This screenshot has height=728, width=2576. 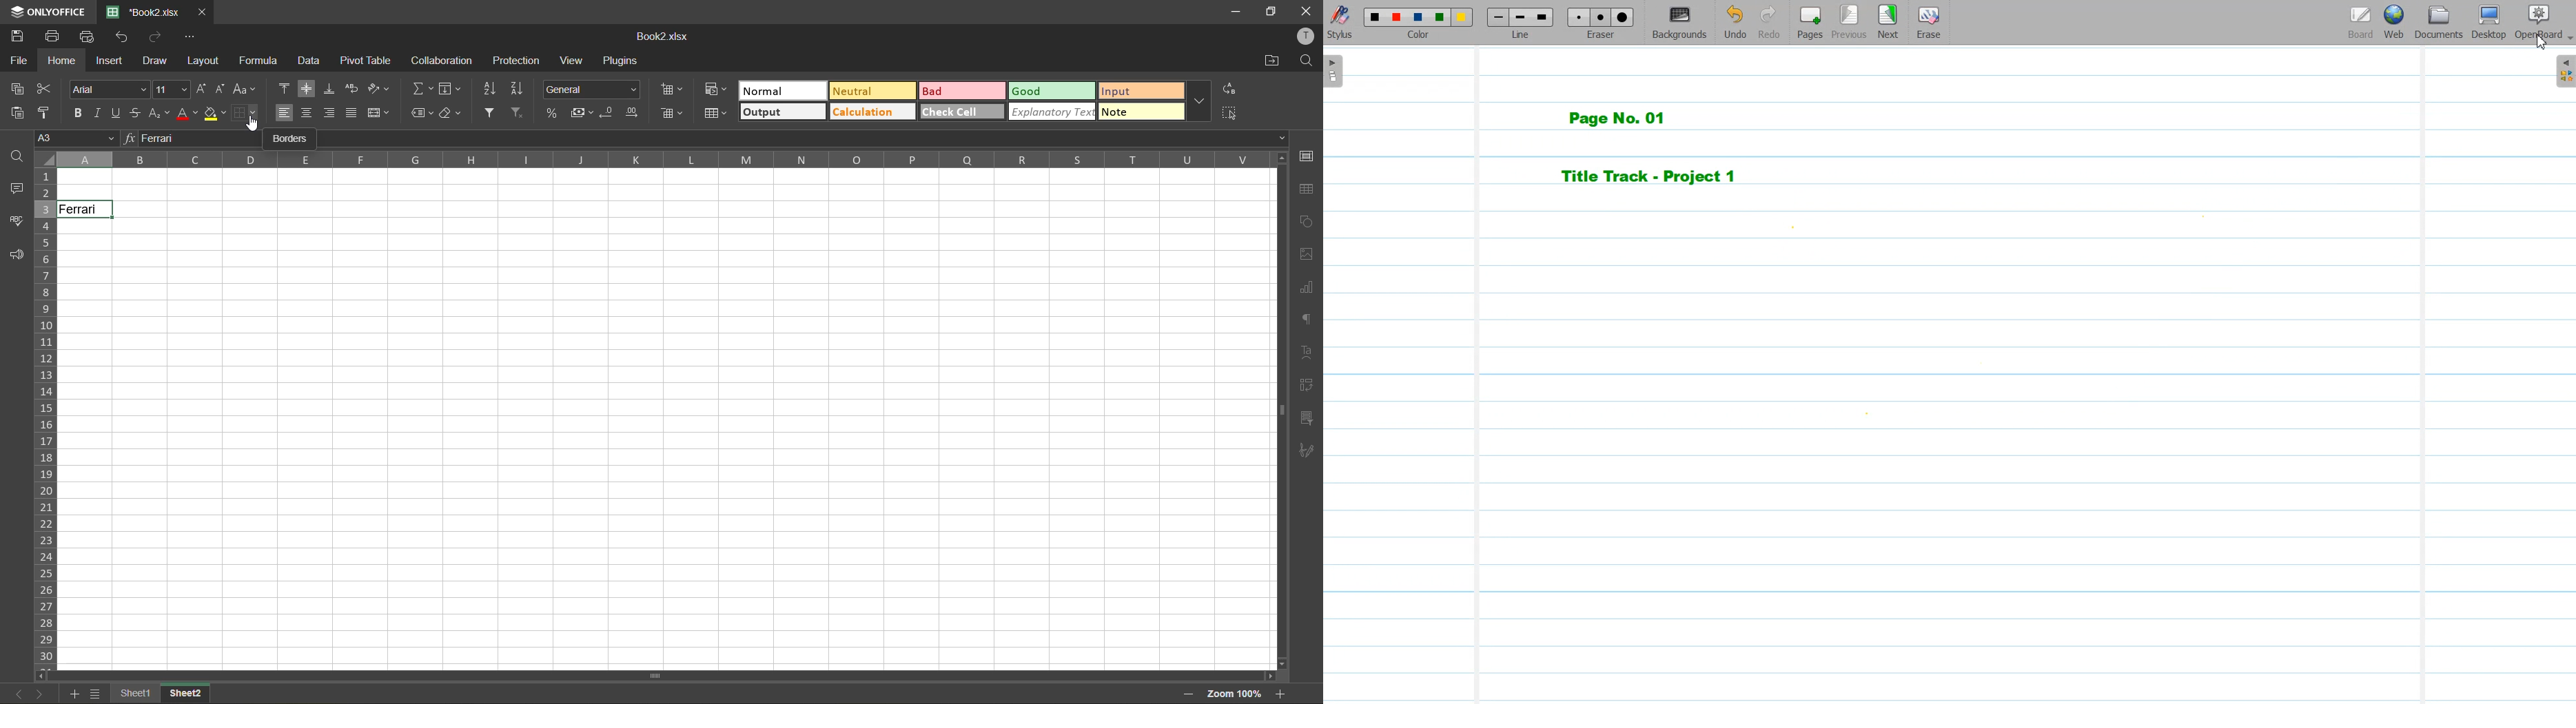 I want to click on decrease decimal, so click(x=605, y=112).